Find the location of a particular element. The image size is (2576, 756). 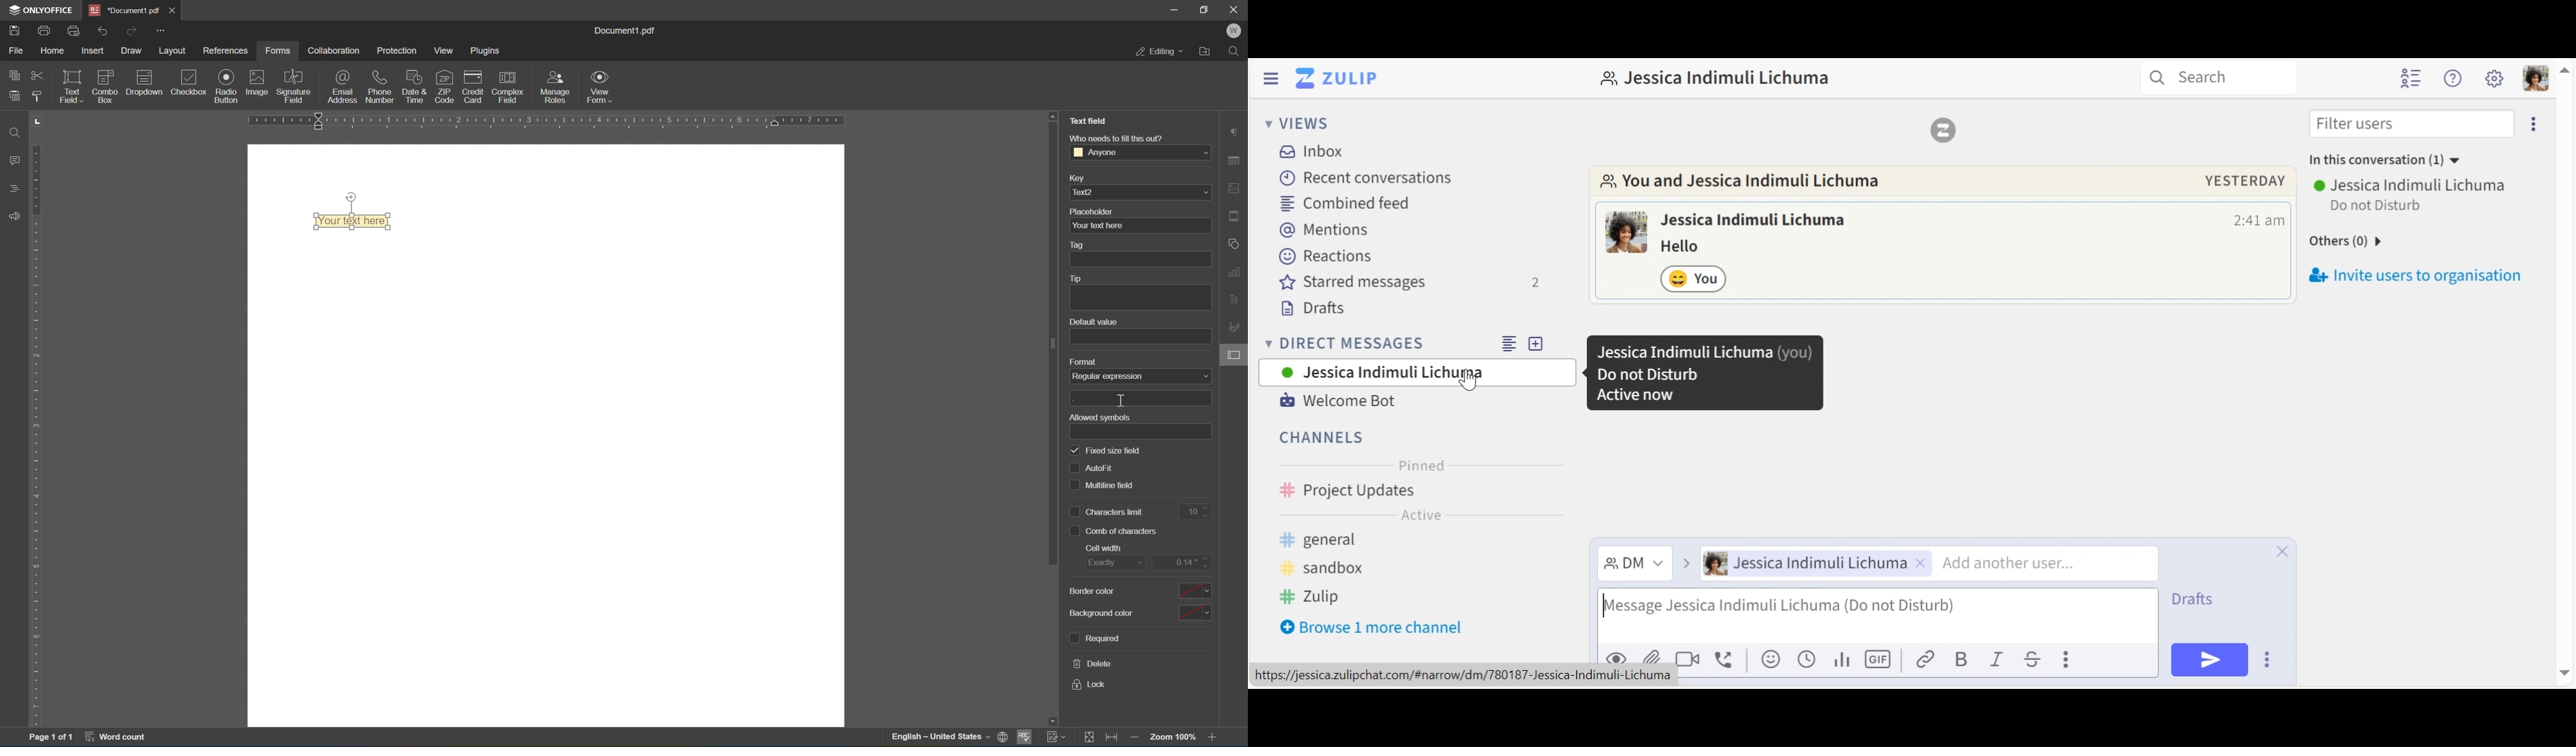

references is located at coordinates (228, 50).